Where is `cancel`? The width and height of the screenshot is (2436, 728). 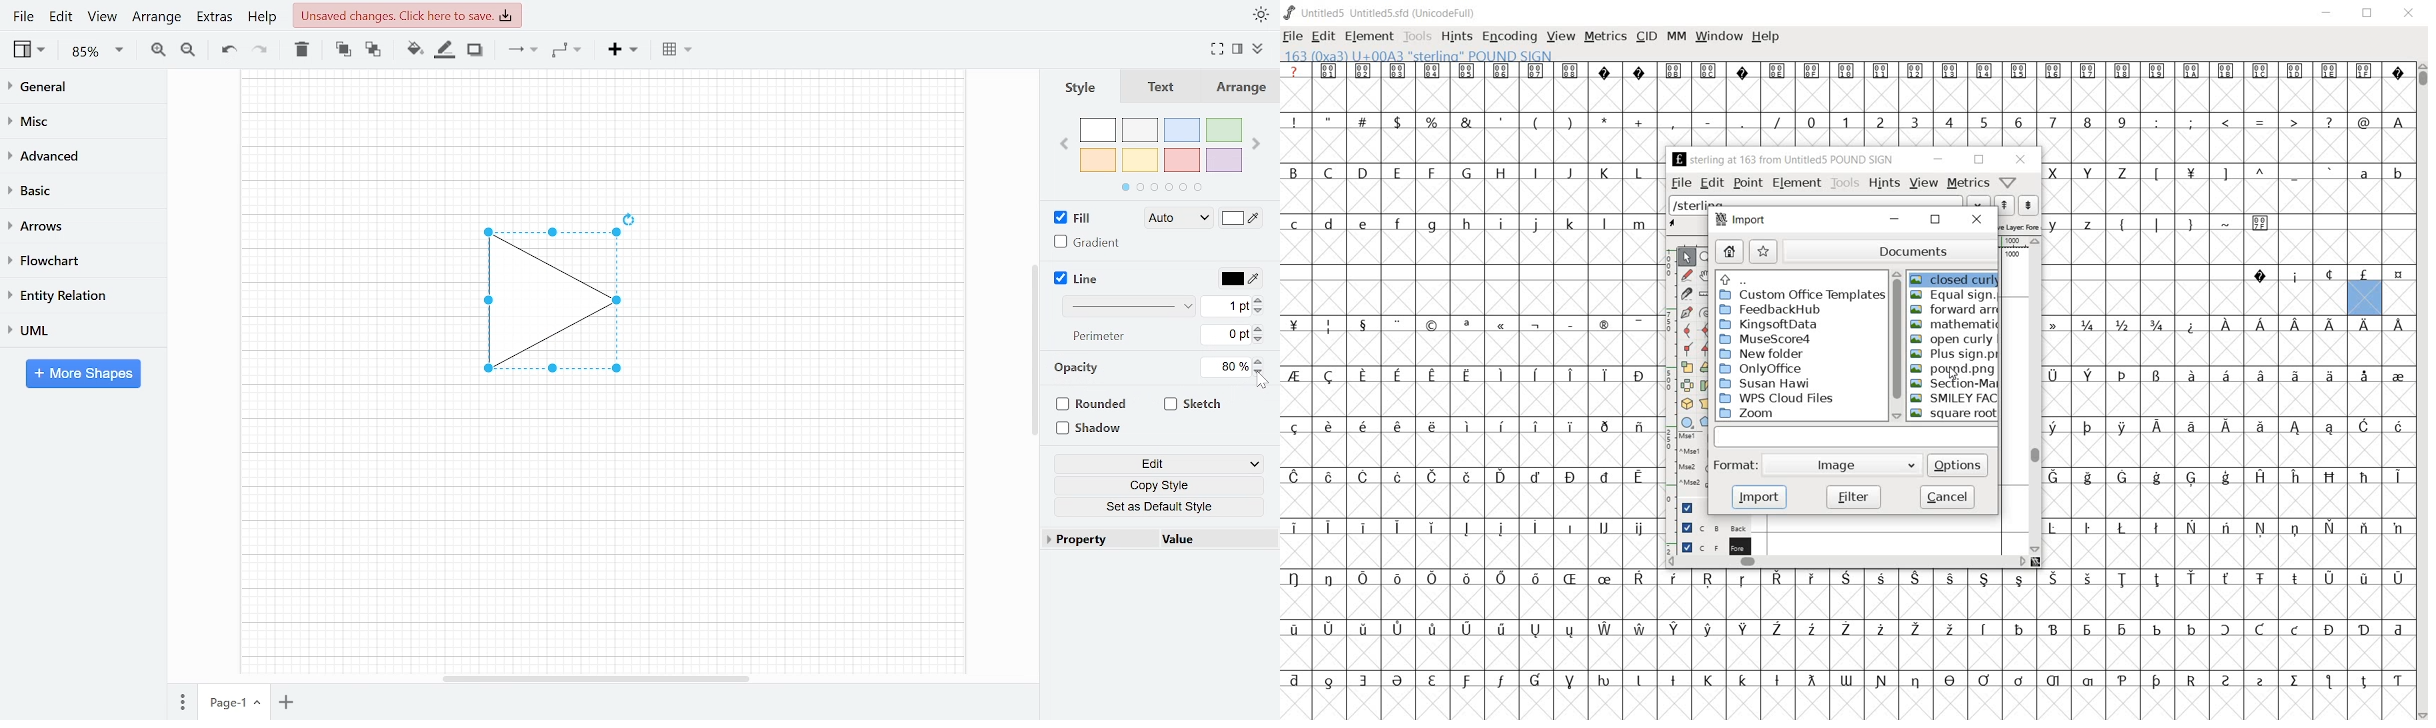
cancel is located at coordinates (1947, 496).